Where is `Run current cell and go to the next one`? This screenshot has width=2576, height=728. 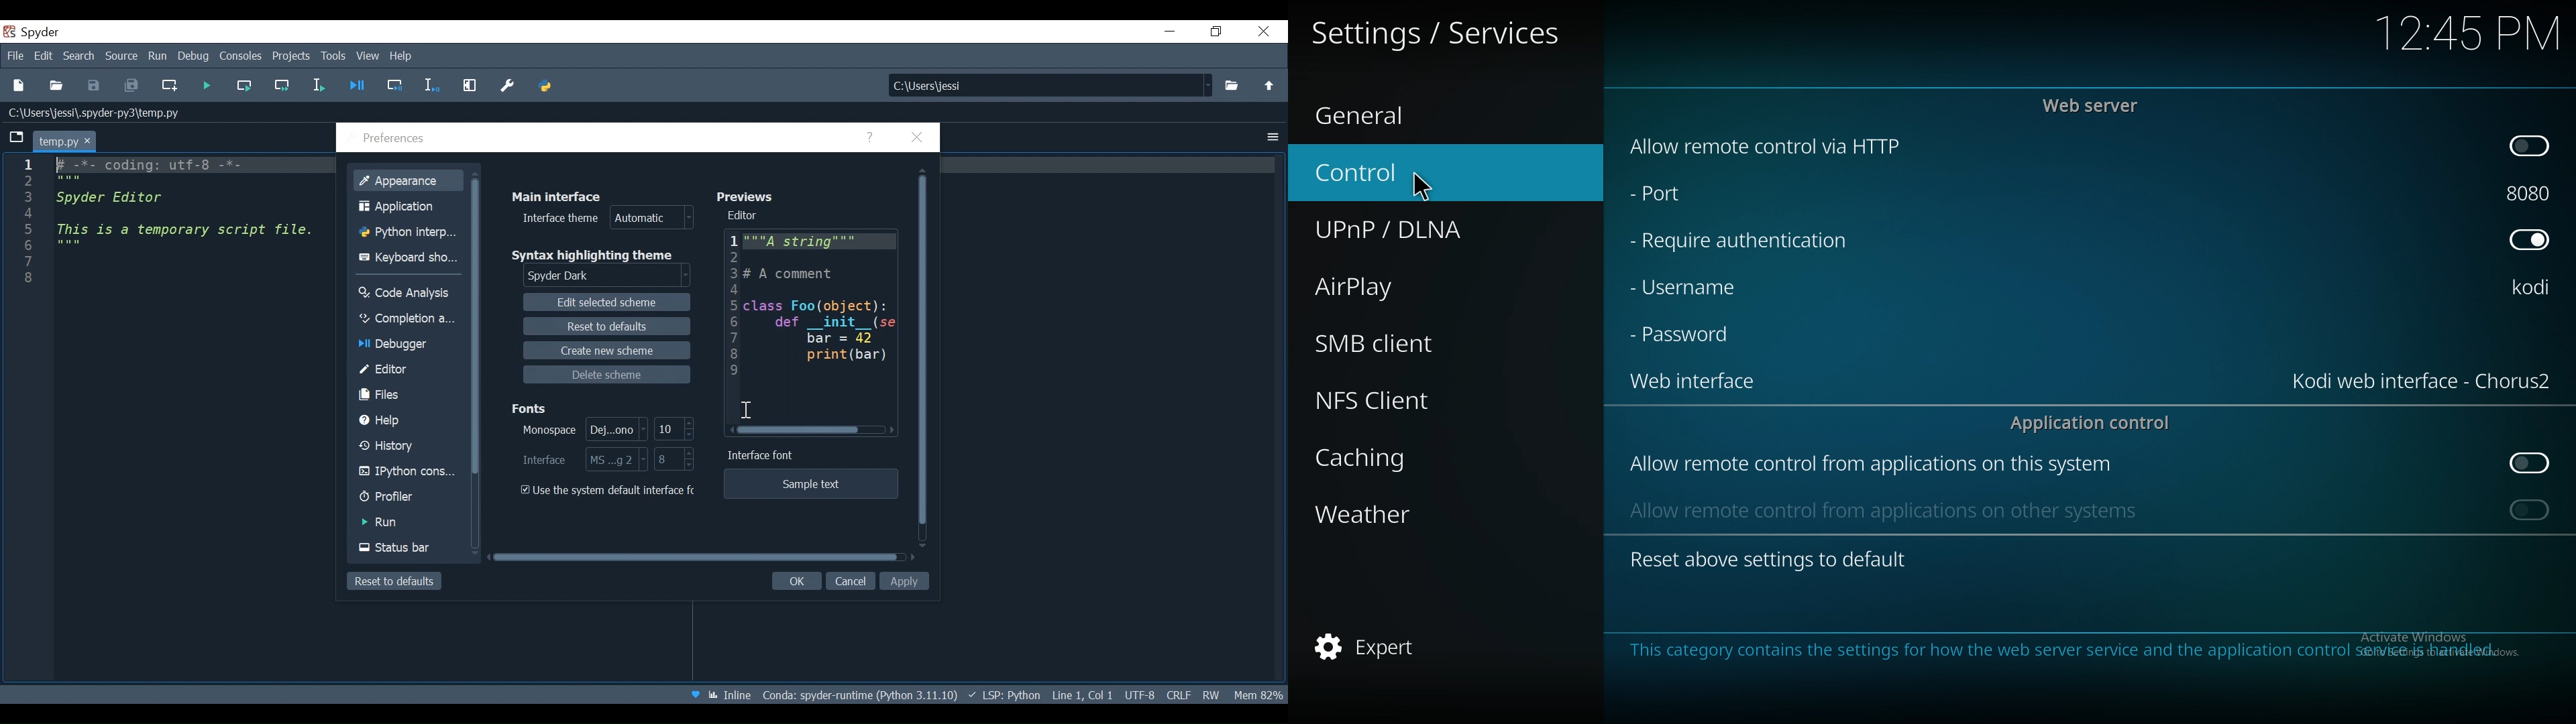 Run current cell and go to the next one is located at coordinates (283, 86).